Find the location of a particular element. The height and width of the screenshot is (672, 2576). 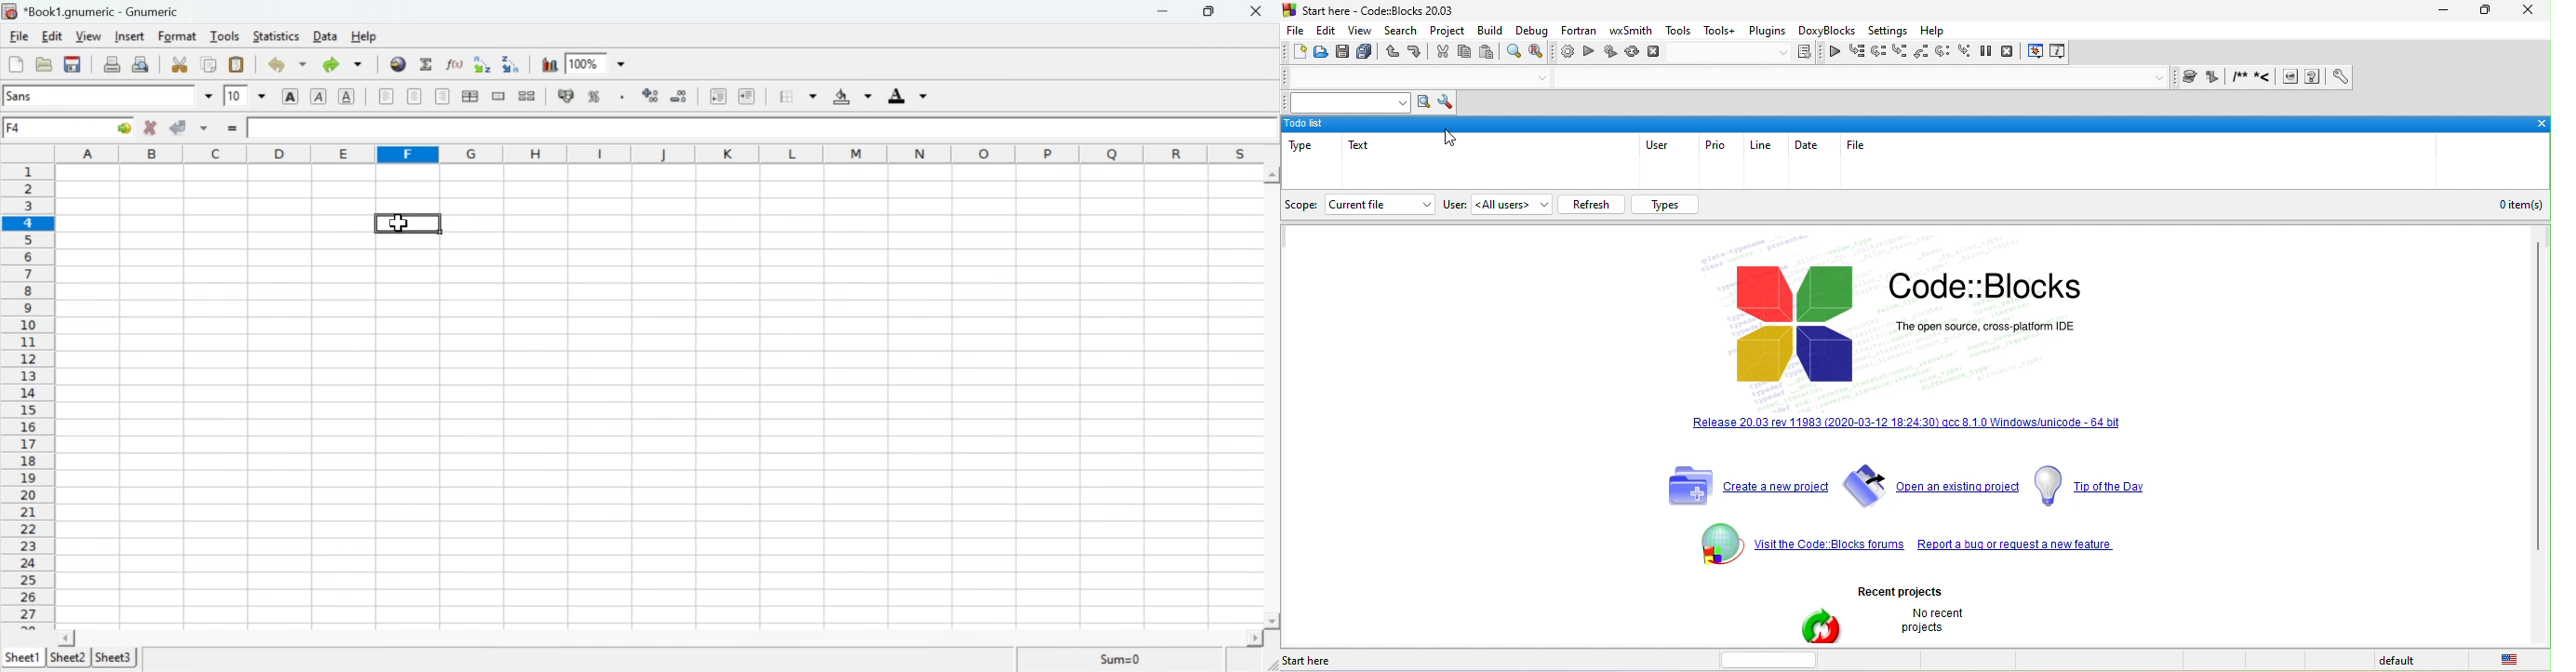

Open file is located at coordinates (43, 63).